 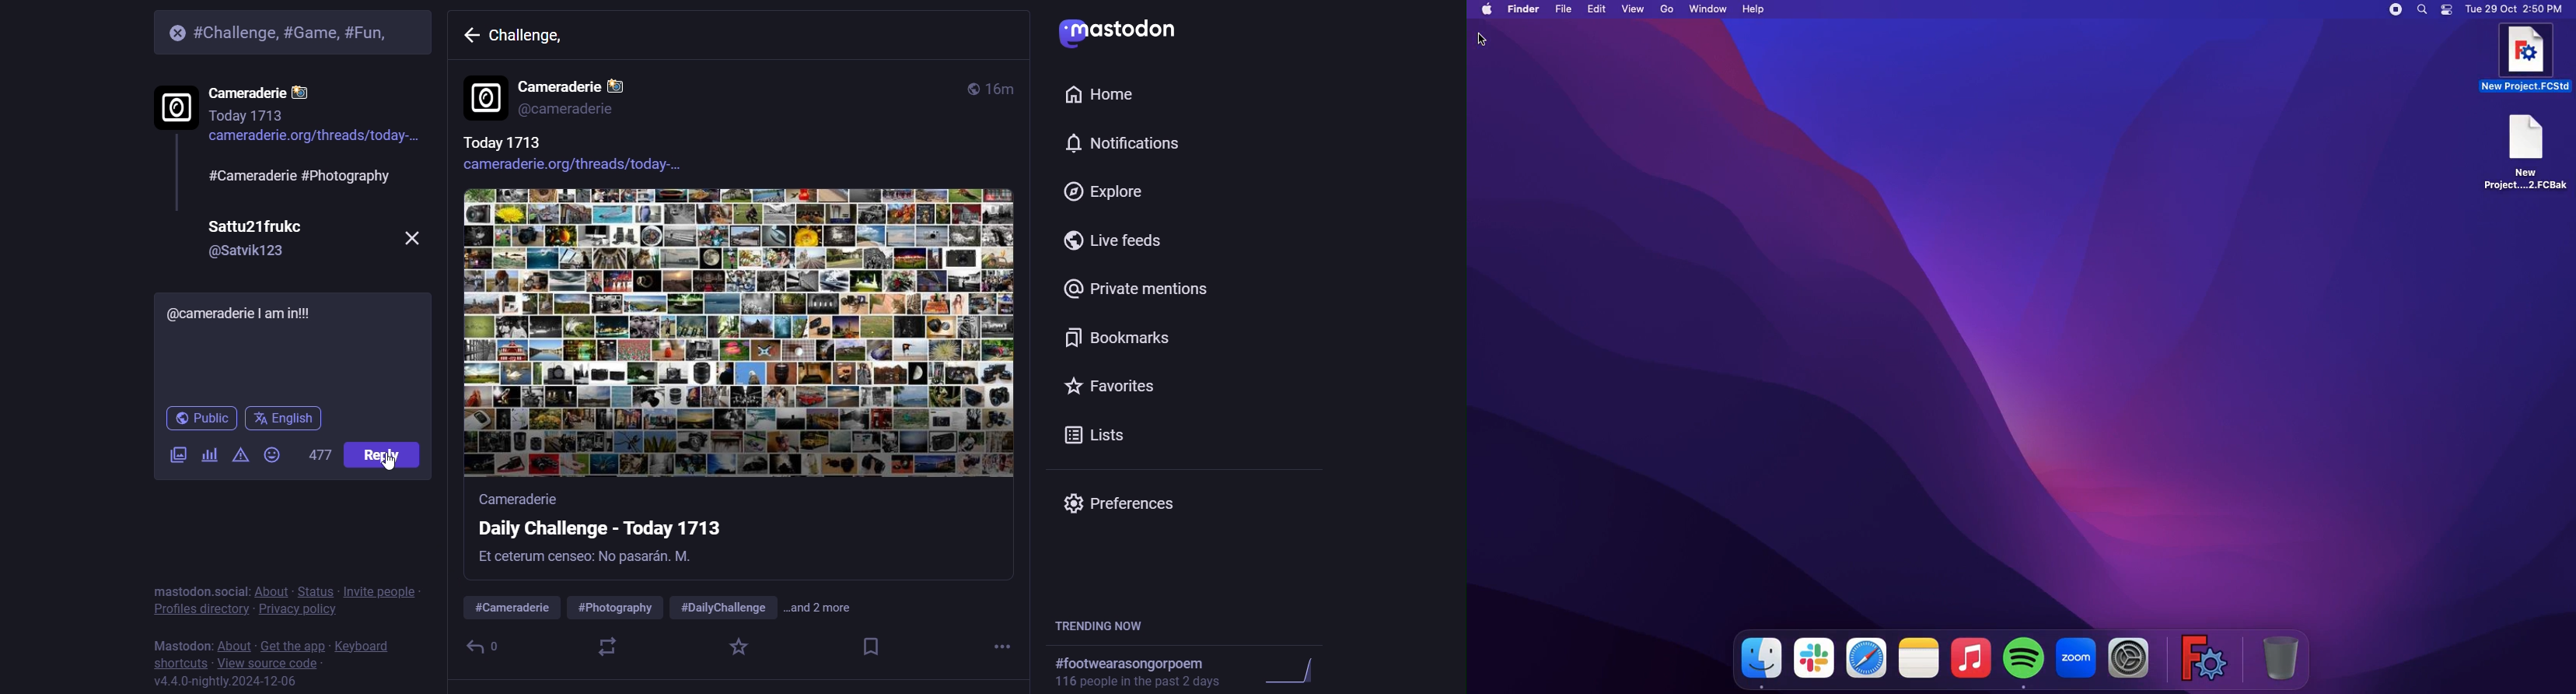 I want to click on FreeCAD file, so click(x=2524, y=152).